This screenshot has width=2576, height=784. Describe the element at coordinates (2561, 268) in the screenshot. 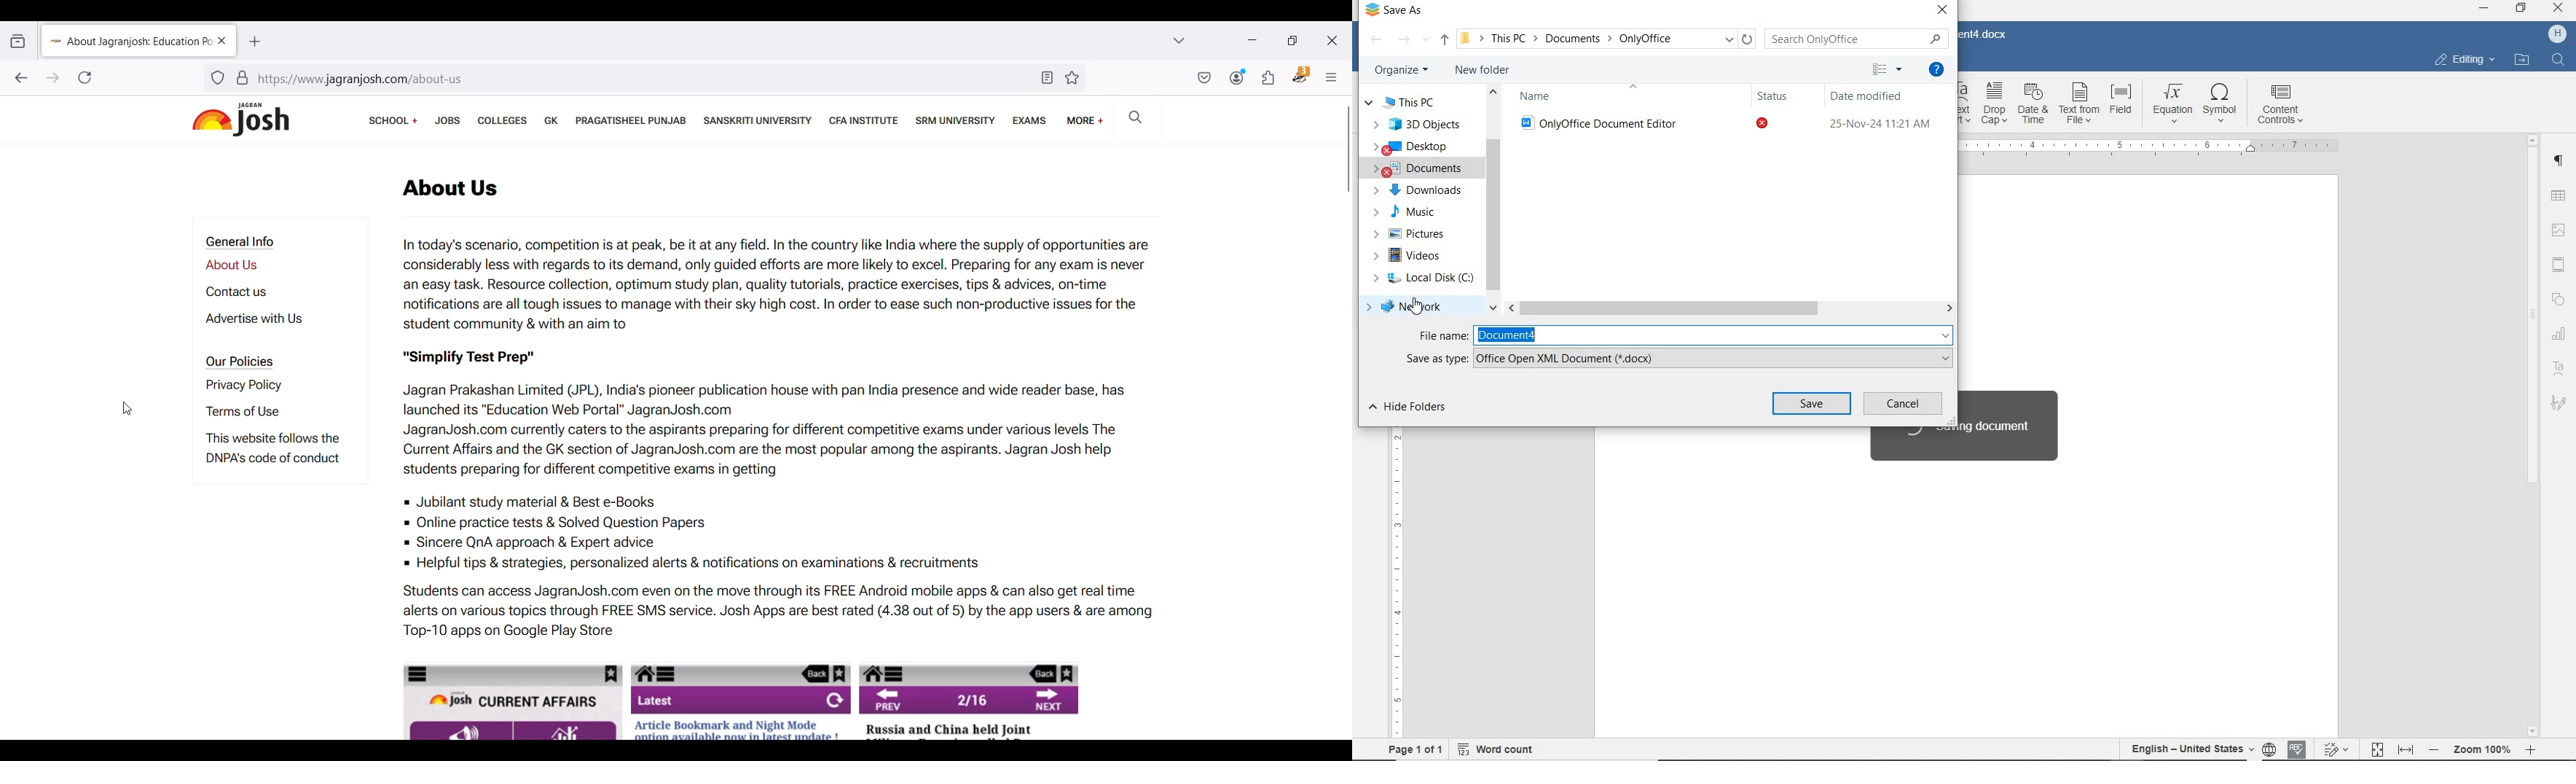

I see `Header and Footer` at that location.